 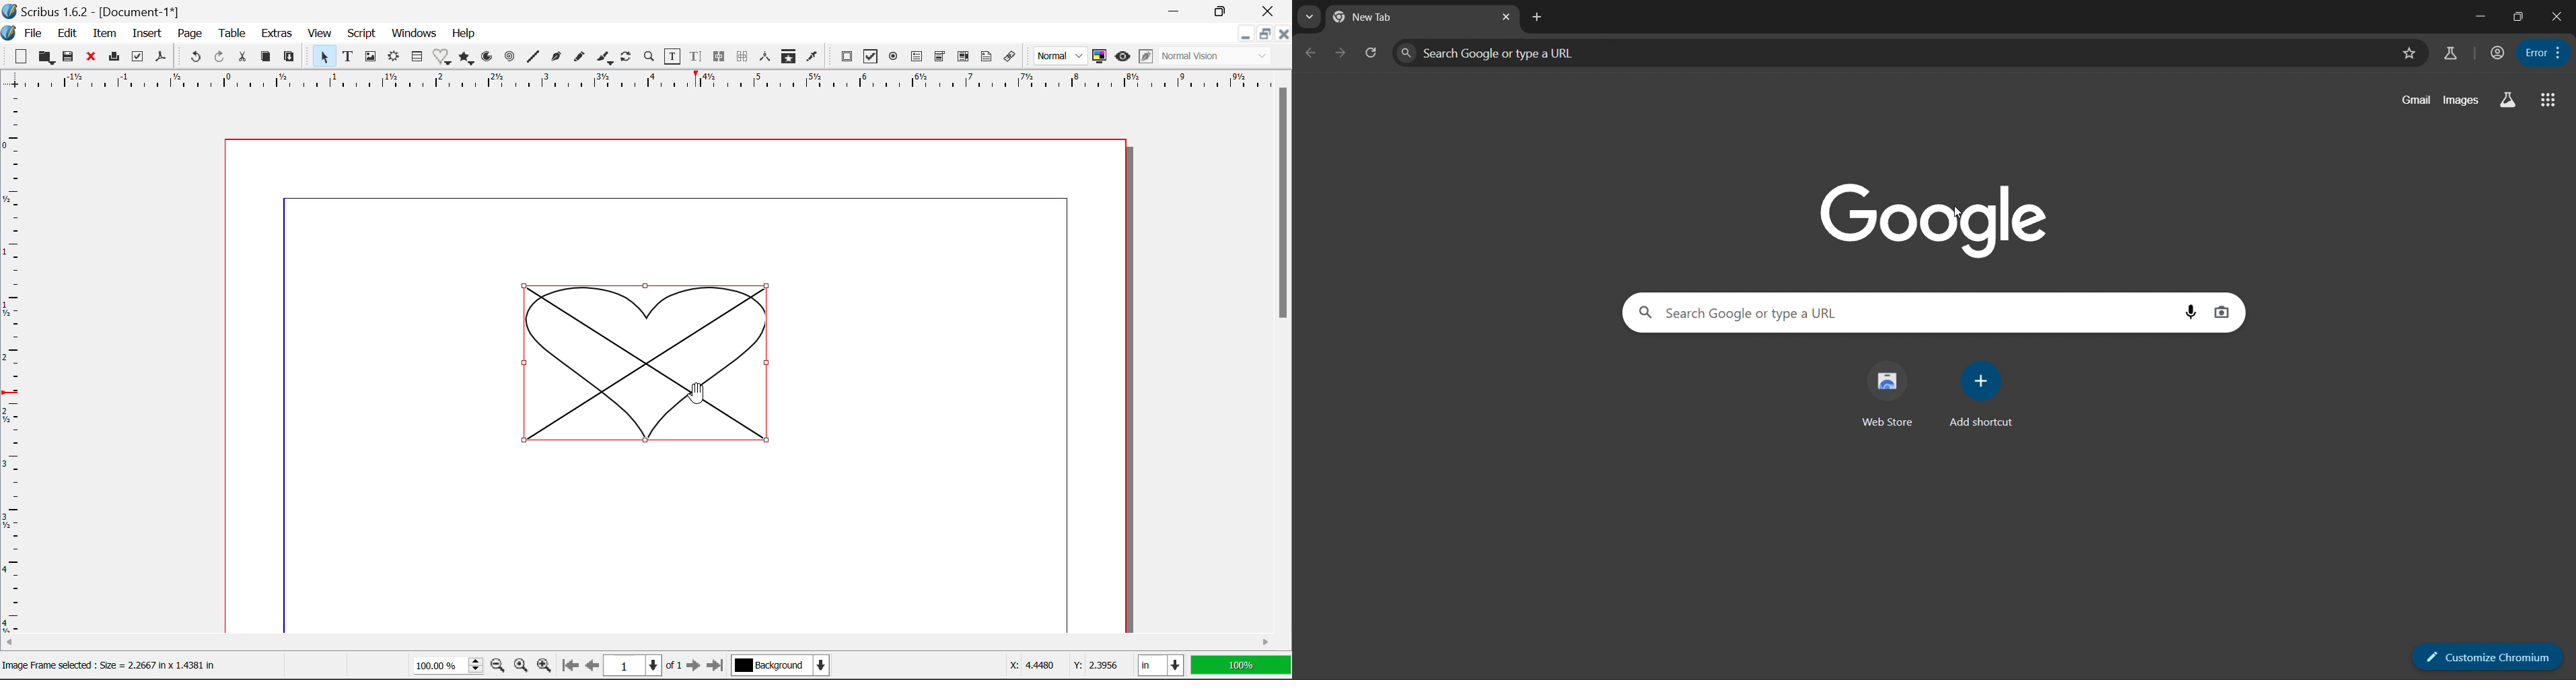 What do you see at coordinates (1160, 666) in the screenshot?
I see `in` at bounding box center [1160, 666].